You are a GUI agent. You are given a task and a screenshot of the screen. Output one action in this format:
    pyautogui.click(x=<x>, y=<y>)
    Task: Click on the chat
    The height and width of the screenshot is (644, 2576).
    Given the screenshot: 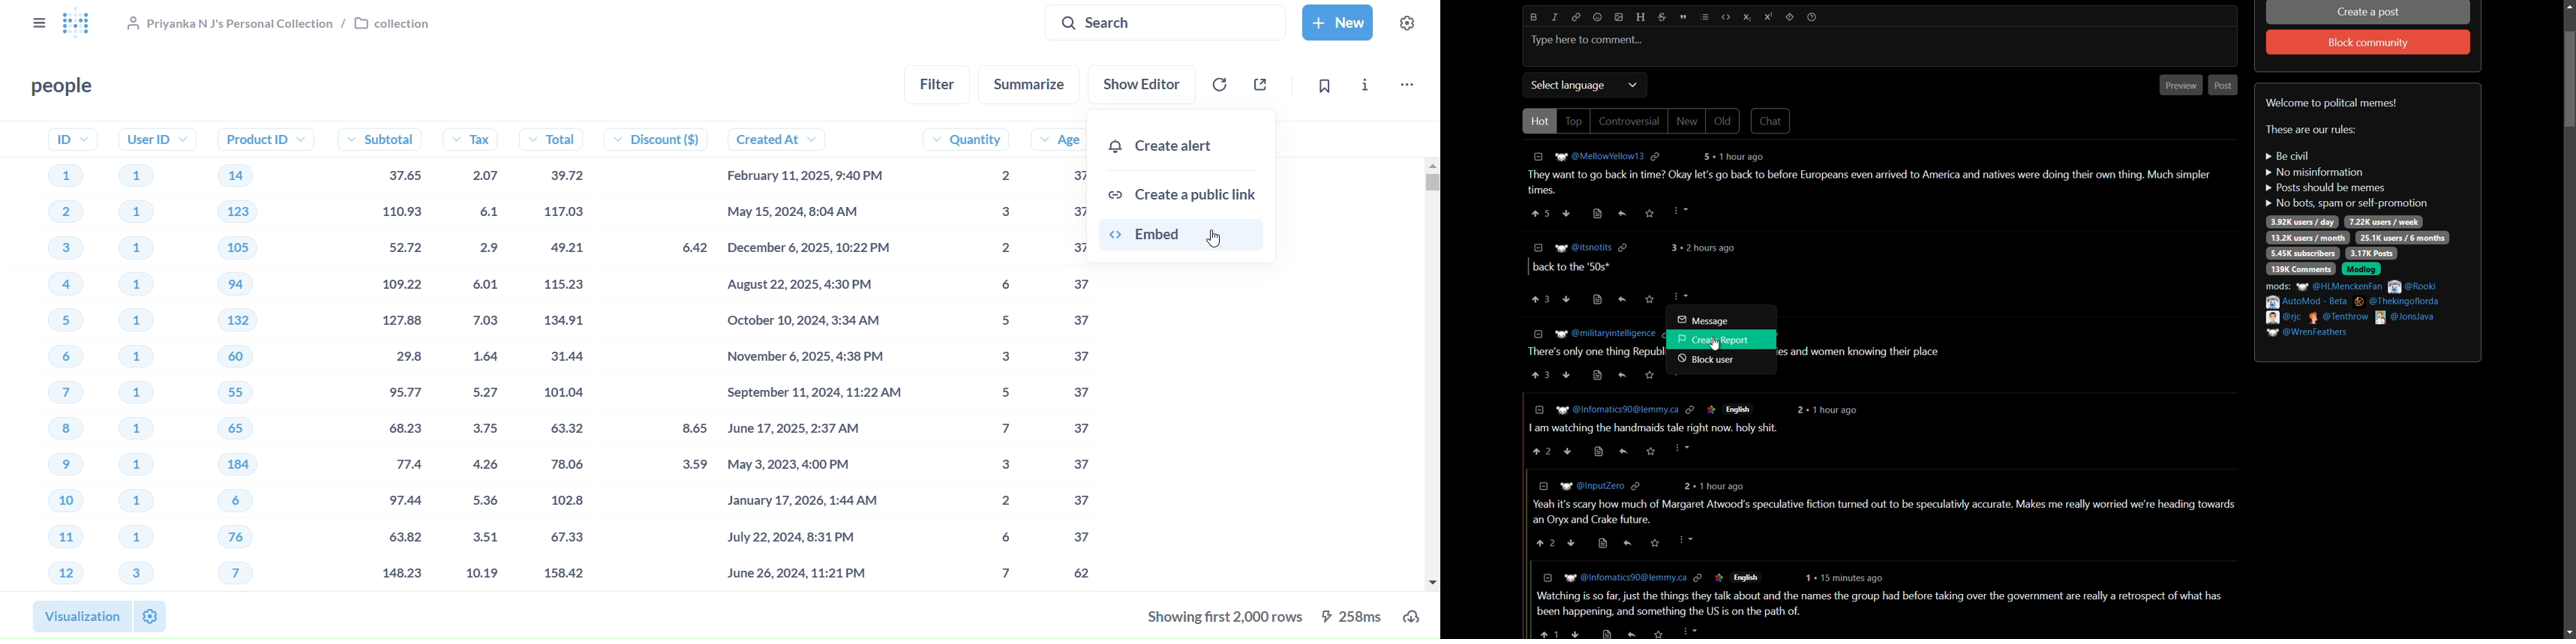 What is the action you would take?
    pyautogui.click(x=1771, y=121)
    